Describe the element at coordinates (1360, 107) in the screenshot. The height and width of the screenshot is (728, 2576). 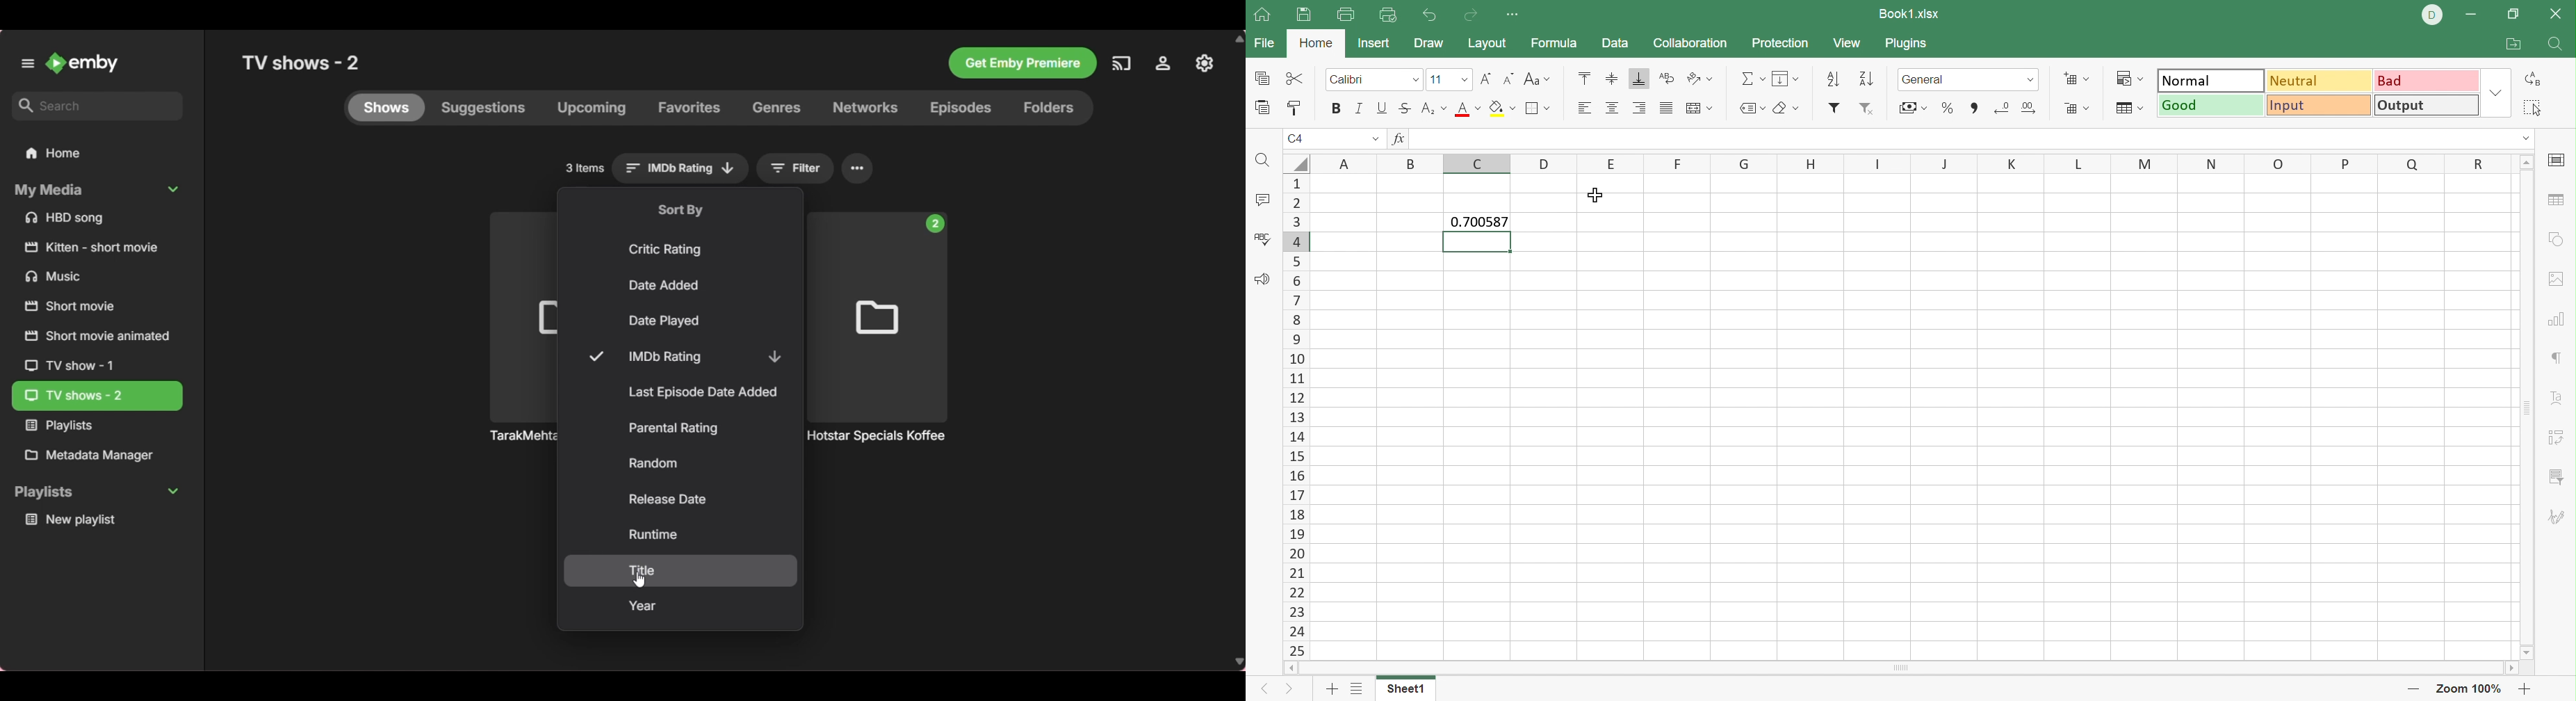
I see `Italic` at that location.